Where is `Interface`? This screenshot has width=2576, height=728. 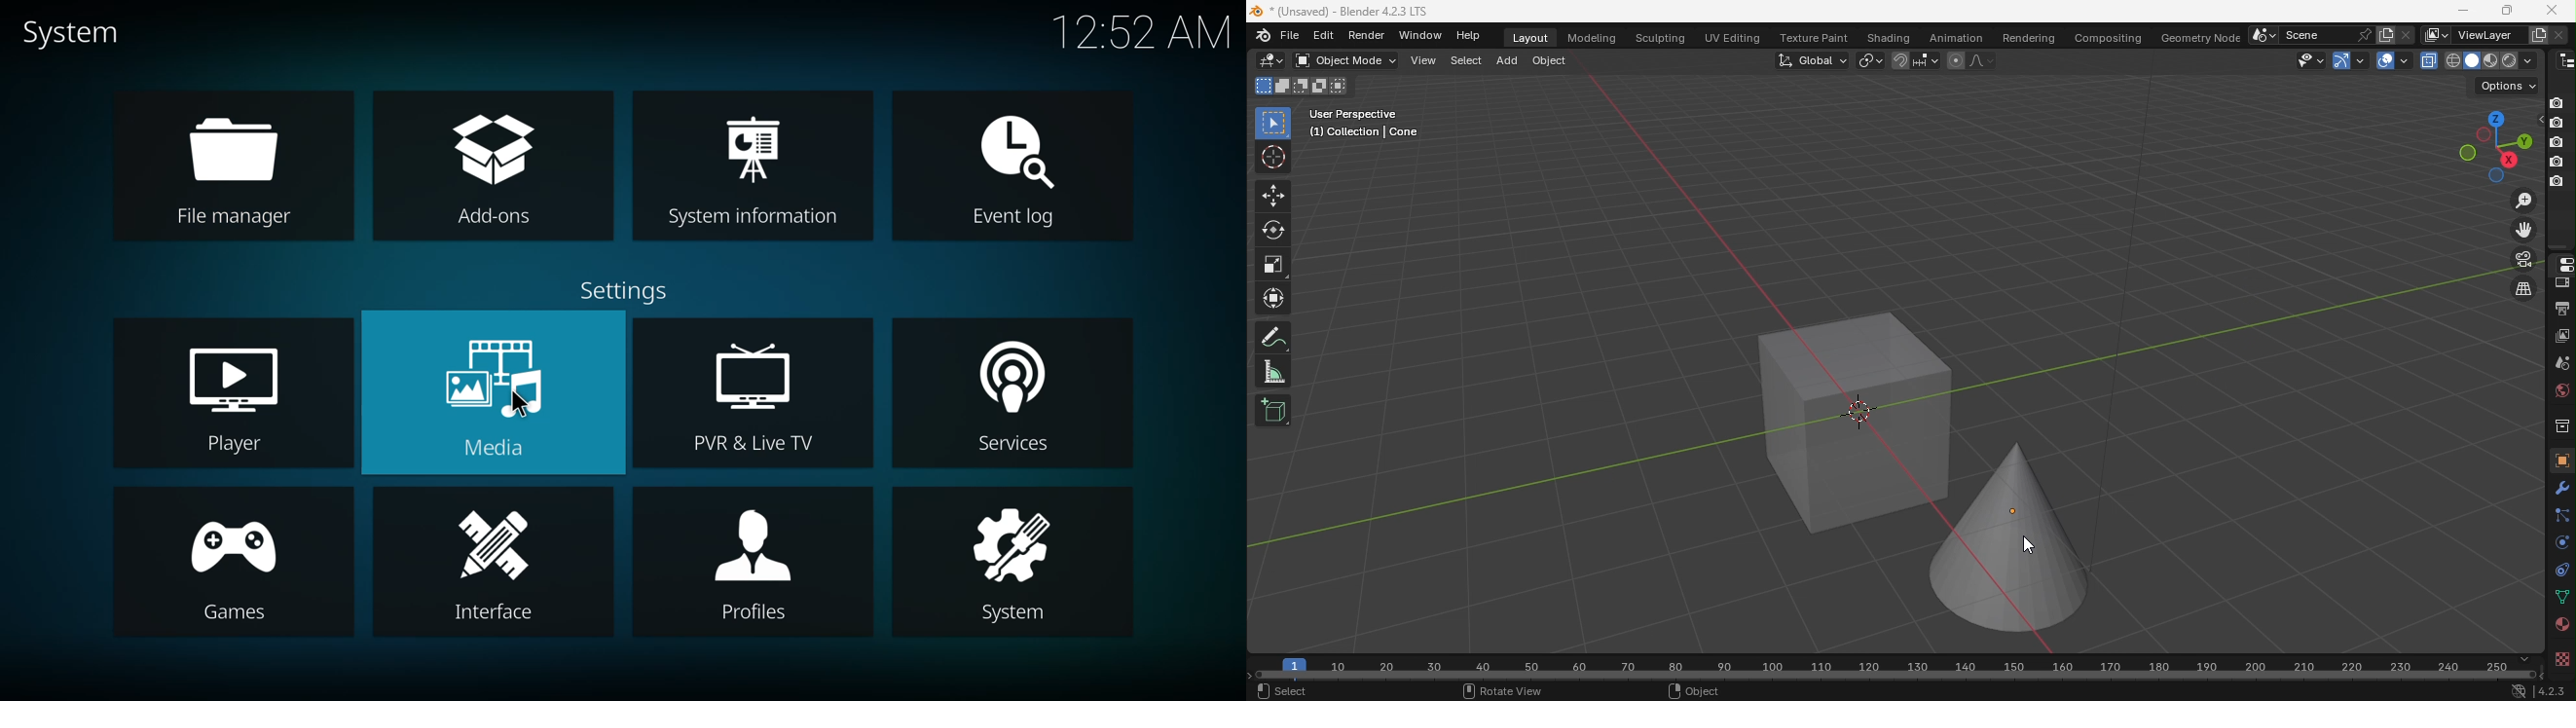 Interface is located at coordinates (494, 614).